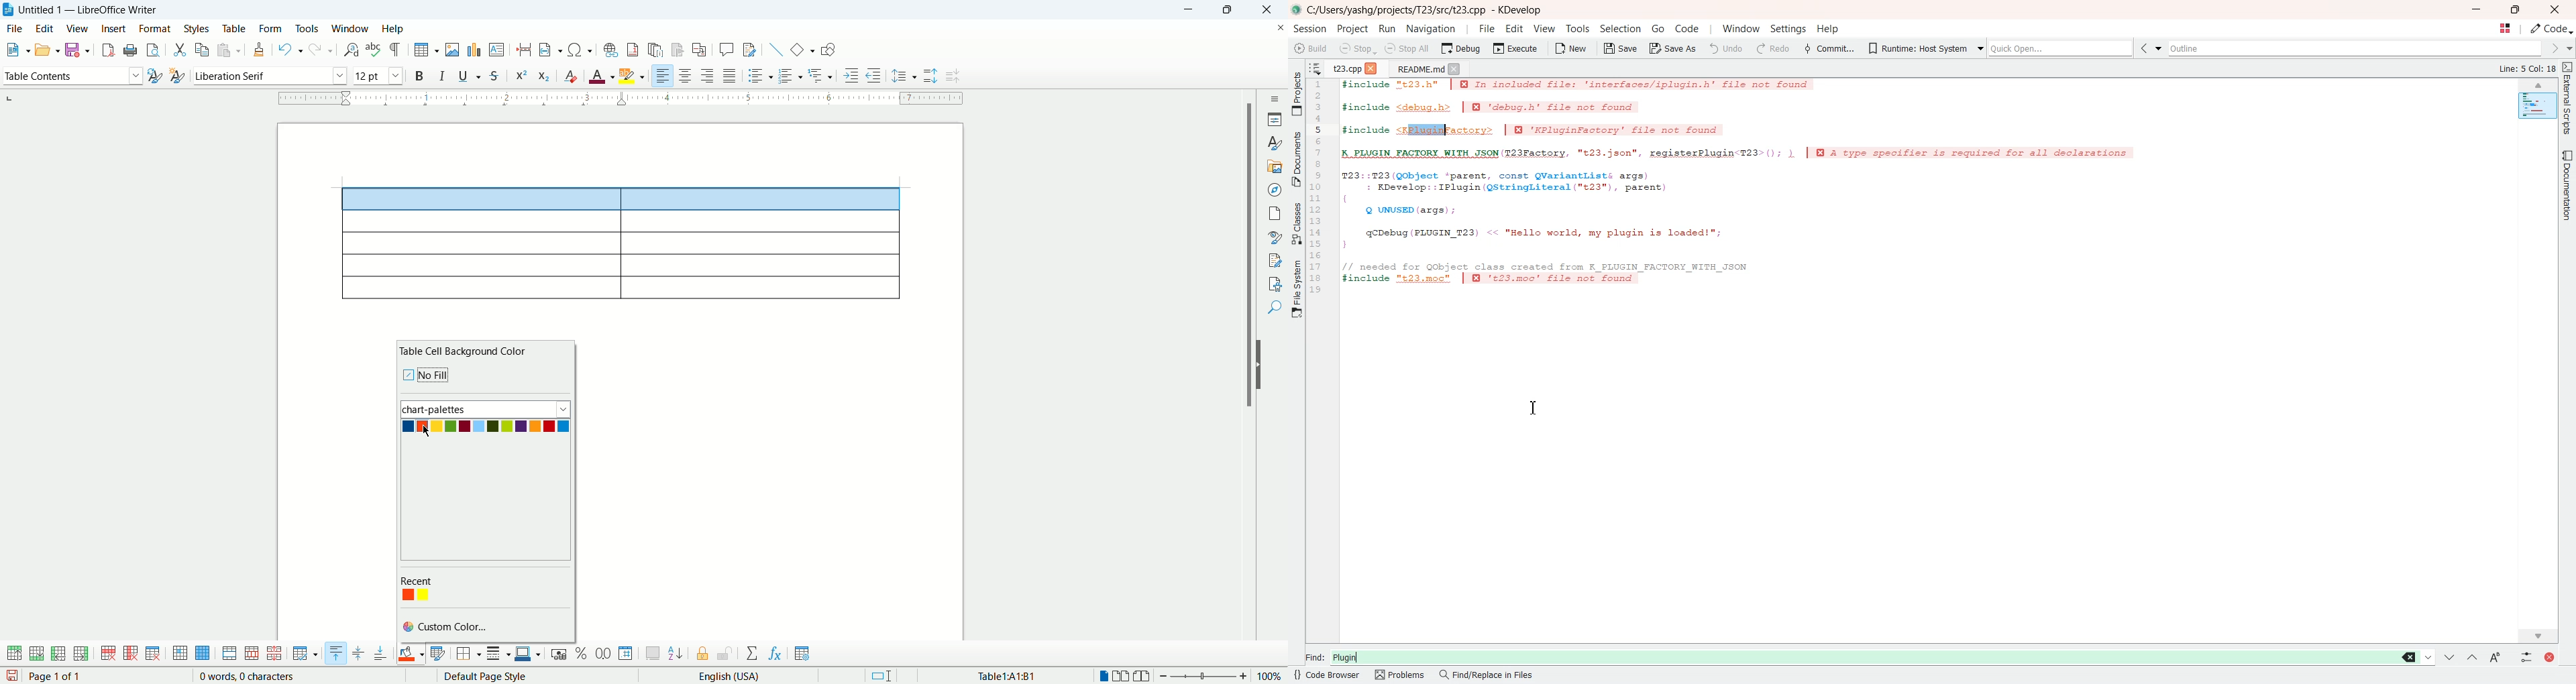 The width and height of the screenshot is (2576, 700). I want to click on Run, so click(1388, 28).